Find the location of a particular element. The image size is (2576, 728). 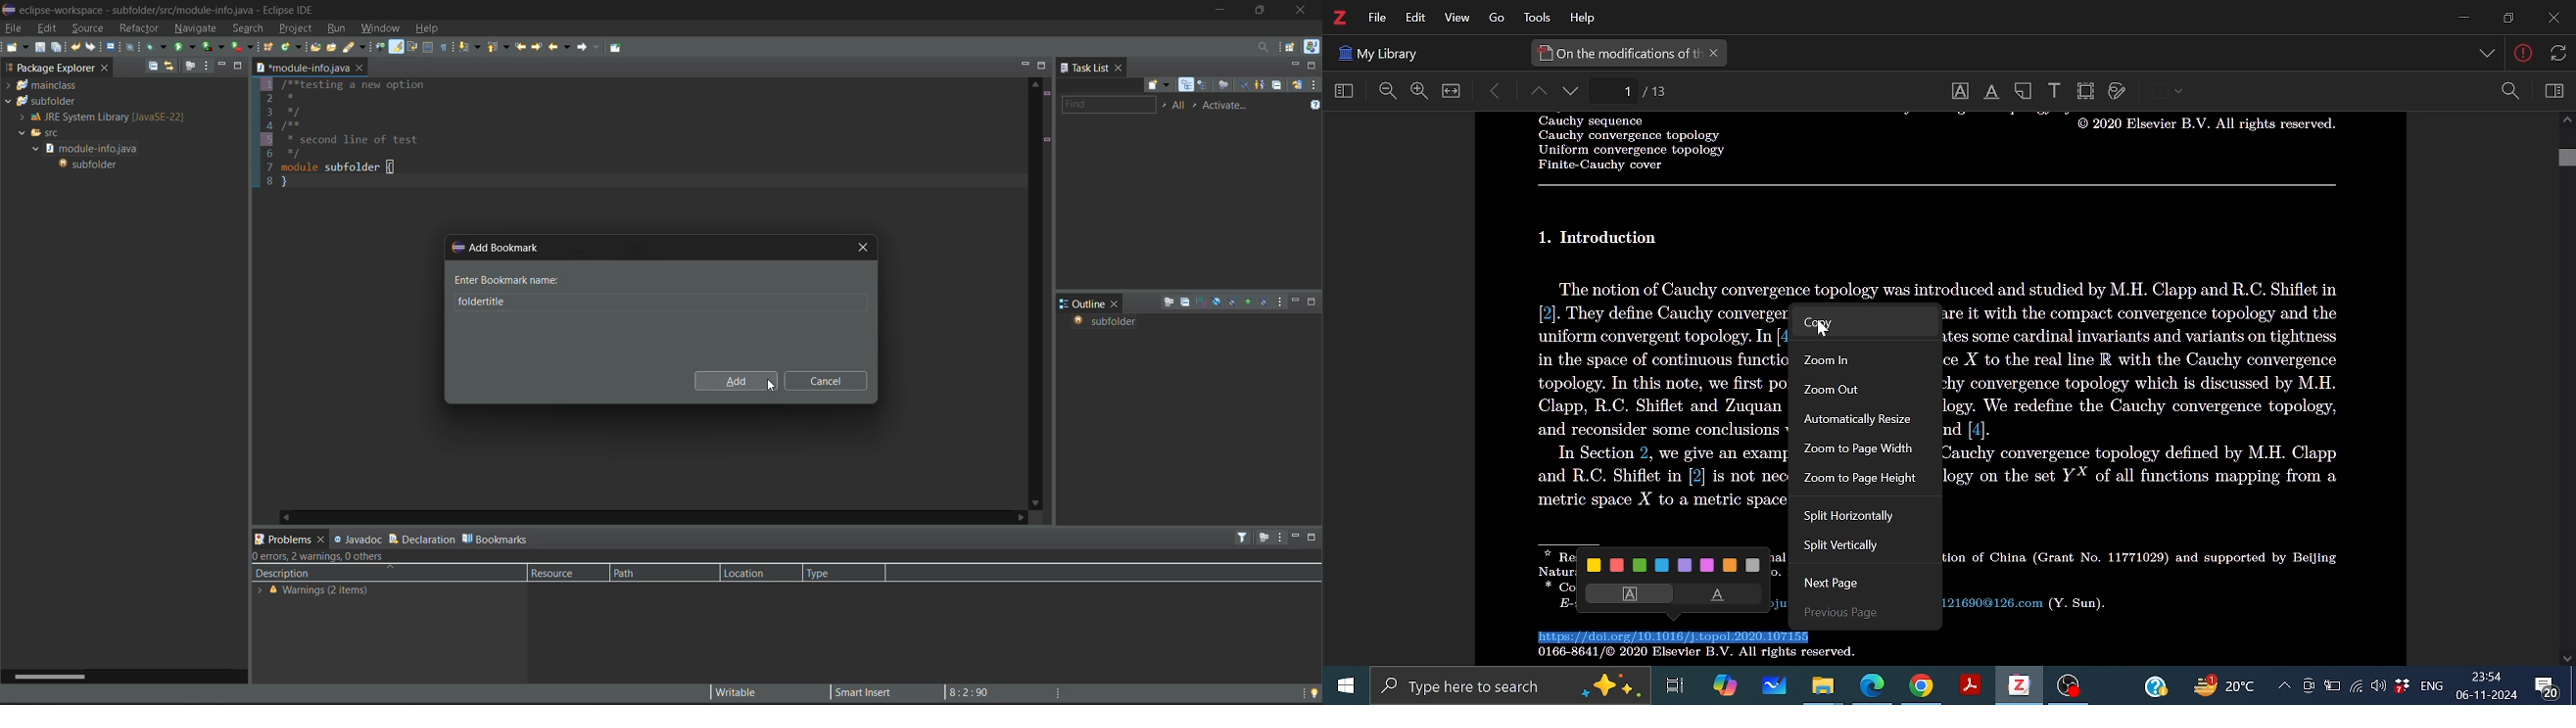

maximize is located at coordinates (1042, 65).